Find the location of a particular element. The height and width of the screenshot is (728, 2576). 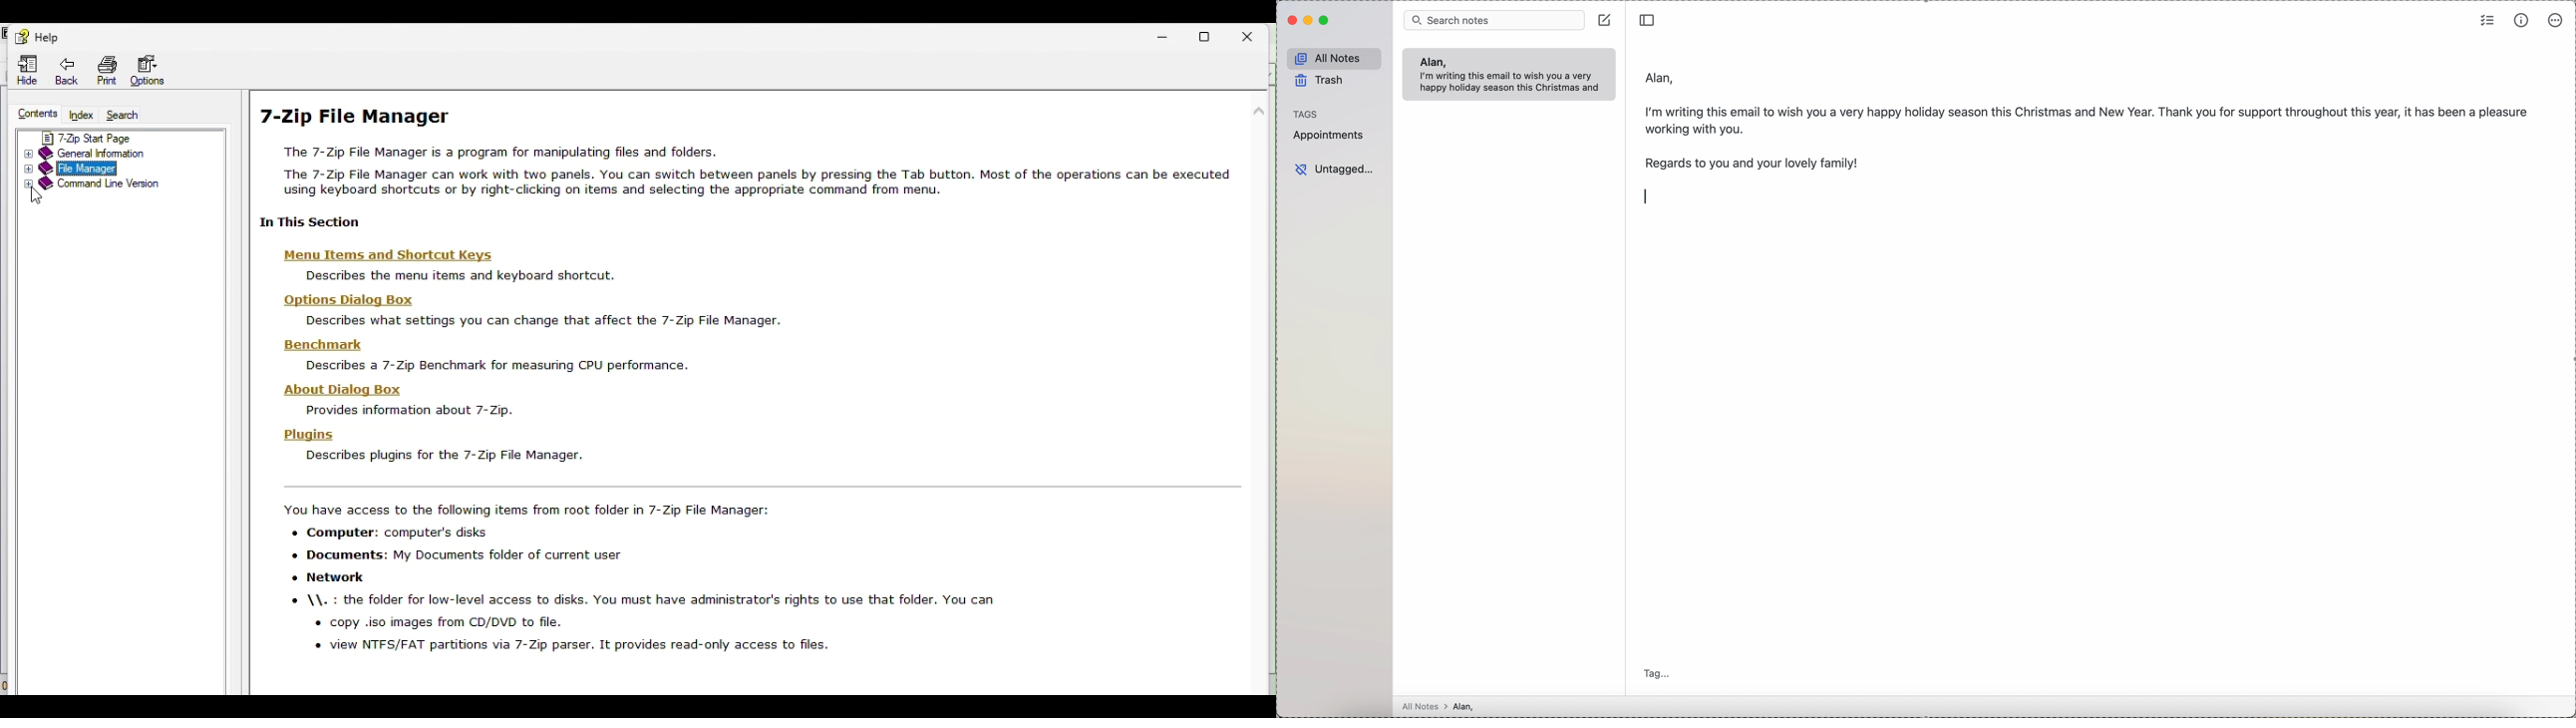

Alan, is located at coordinates (1432, 62).